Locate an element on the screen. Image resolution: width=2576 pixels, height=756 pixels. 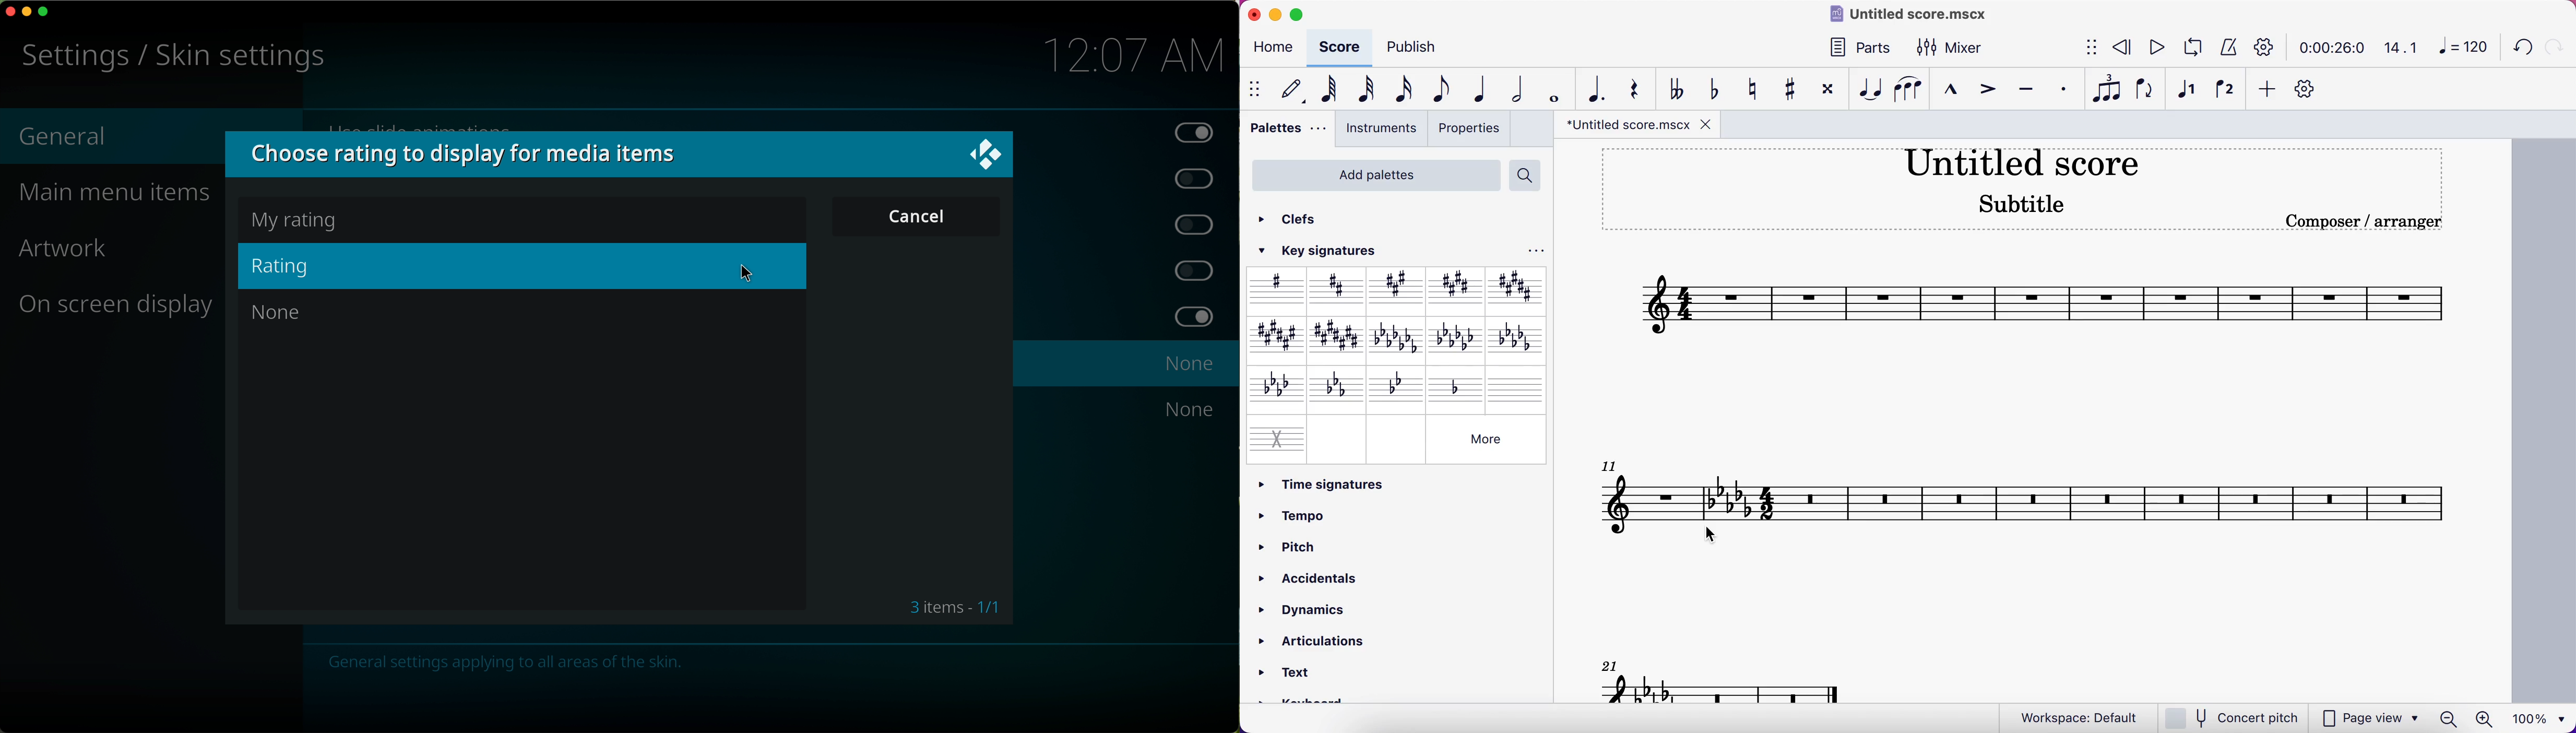
voice 1 is located at coordinates (2190, 92).